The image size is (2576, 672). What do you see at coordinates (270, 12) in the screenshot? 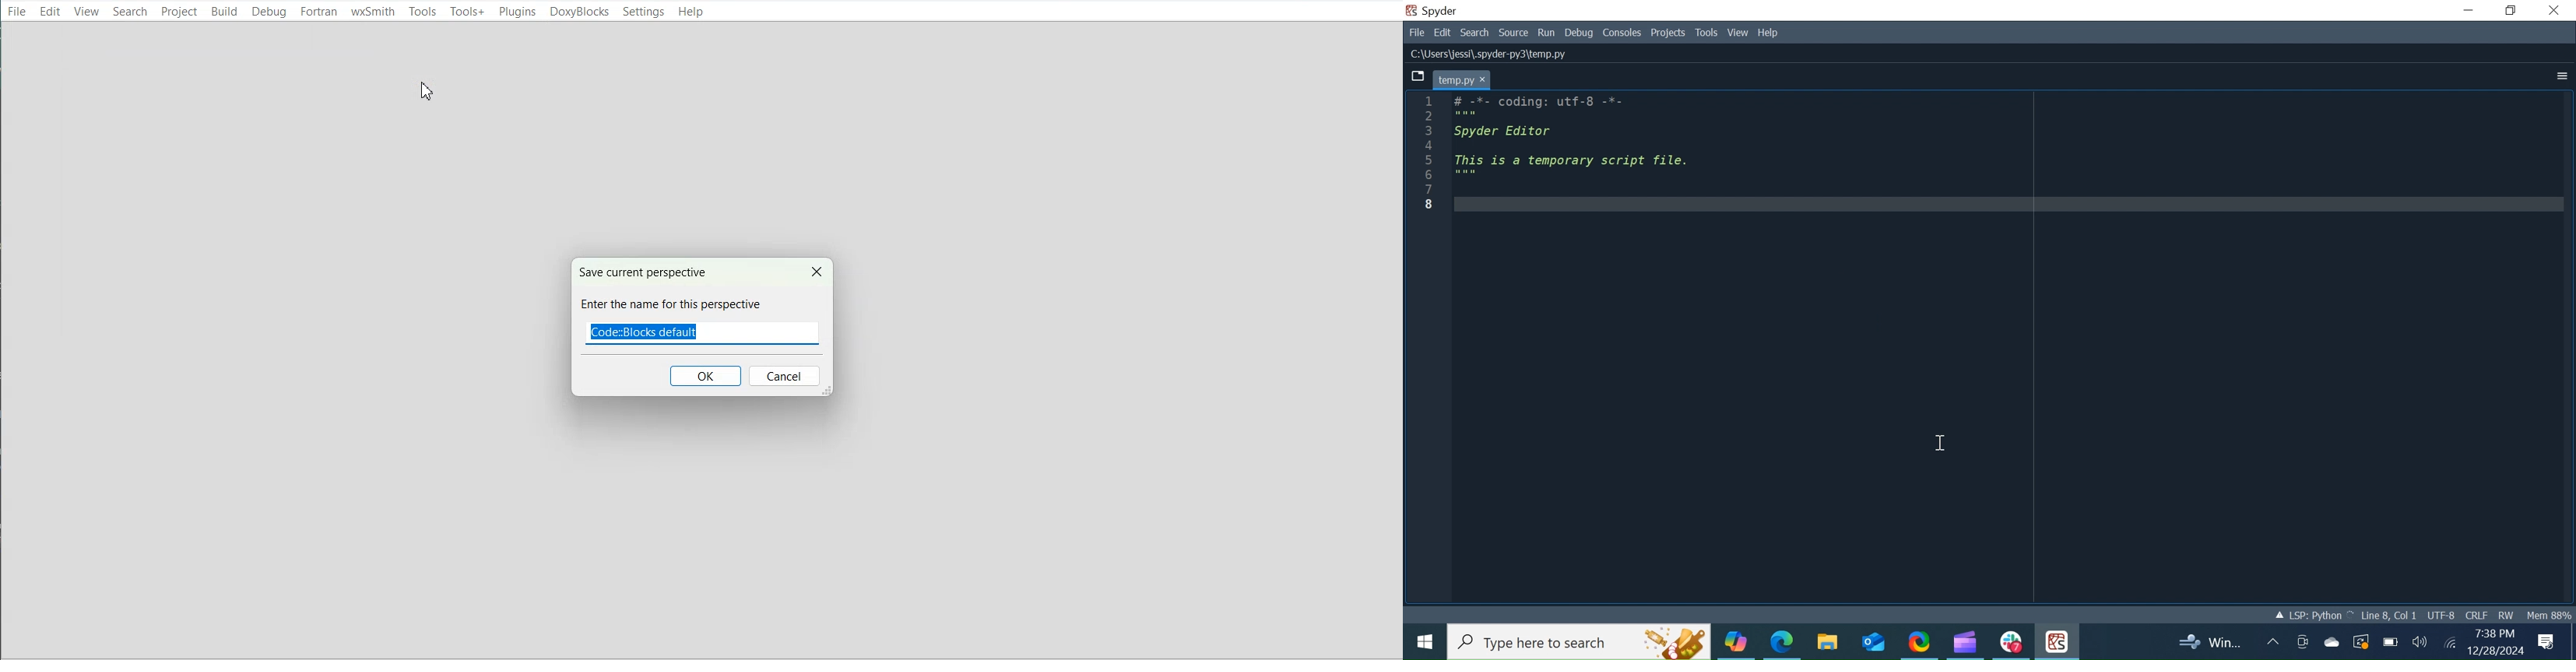
I see `Debug` at bounding box center [270, 12].